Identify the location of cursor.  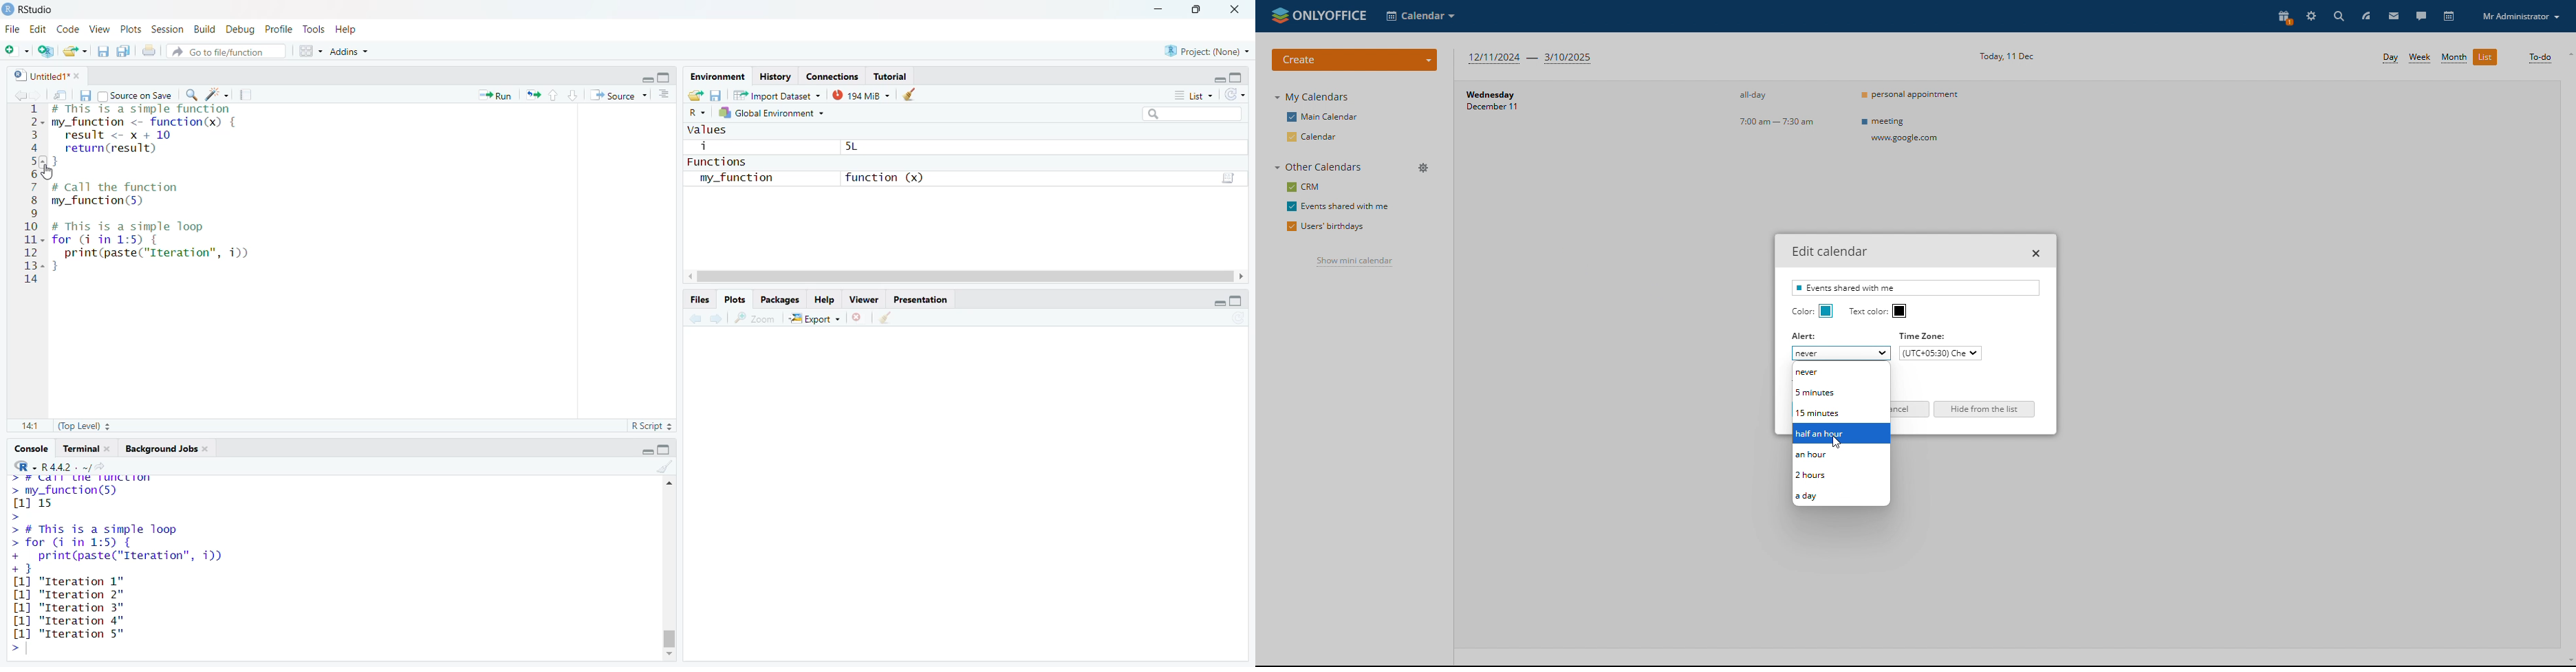
(50, 171).